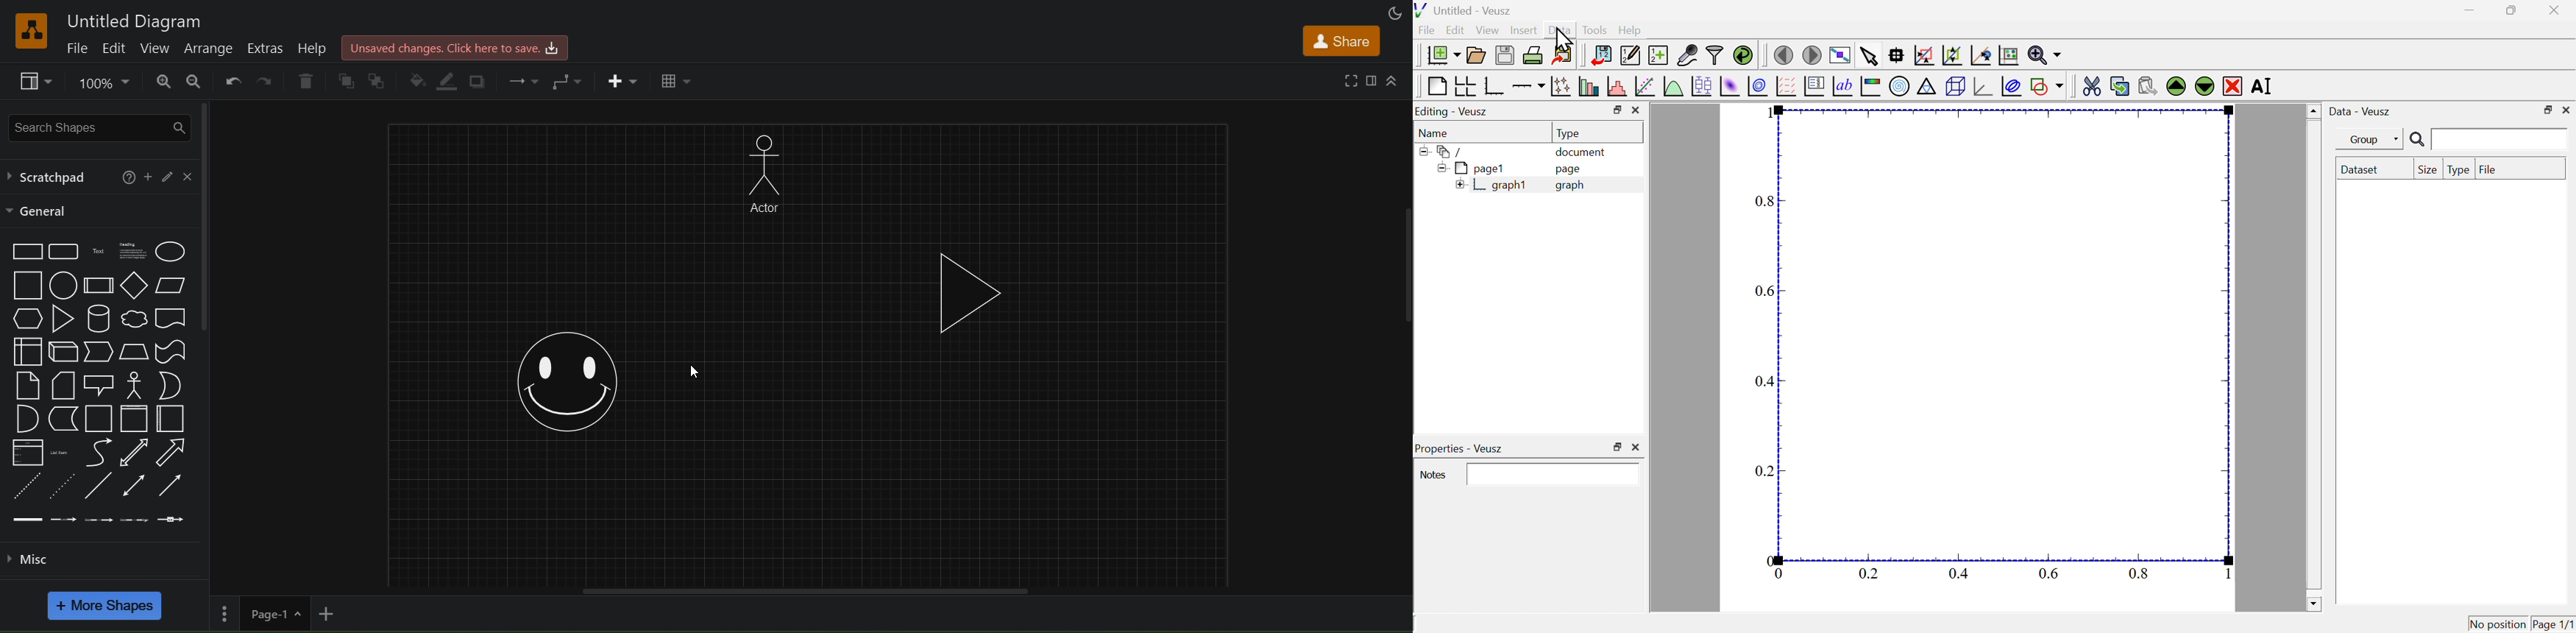  Describe the element at coordinates (230, 79) in the screenshot. I see `undo` at that location.